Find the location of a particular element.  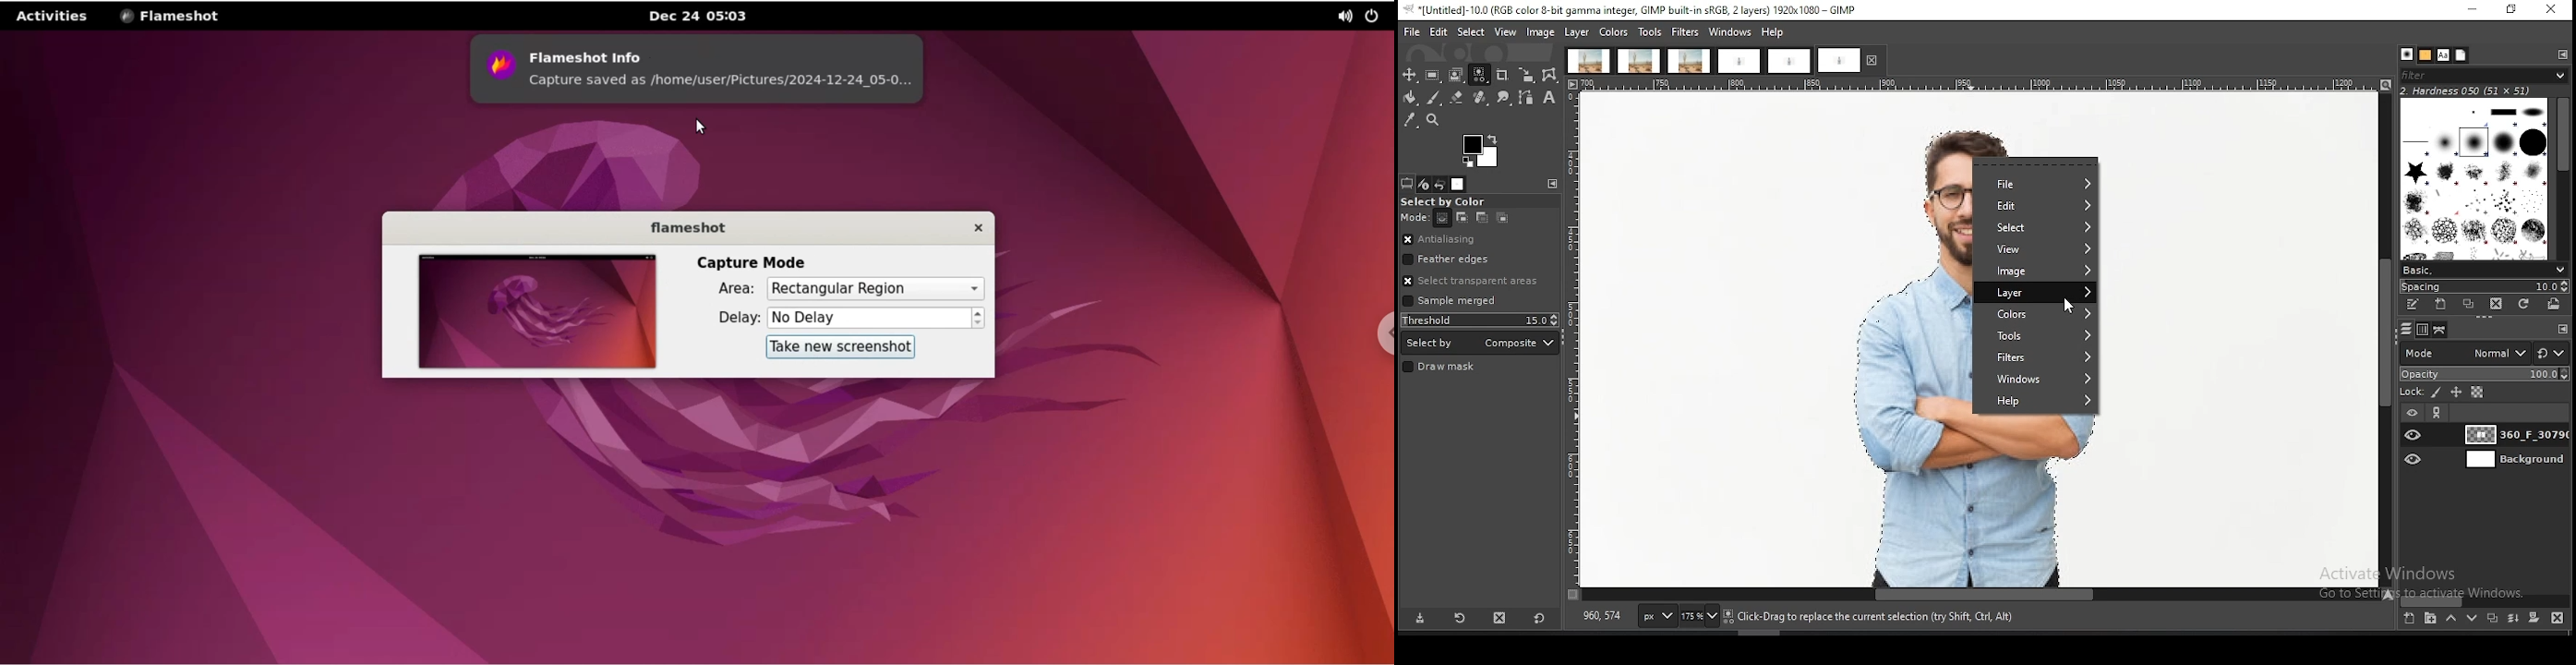

create a new layer group is located at coordinates (2429, 617).